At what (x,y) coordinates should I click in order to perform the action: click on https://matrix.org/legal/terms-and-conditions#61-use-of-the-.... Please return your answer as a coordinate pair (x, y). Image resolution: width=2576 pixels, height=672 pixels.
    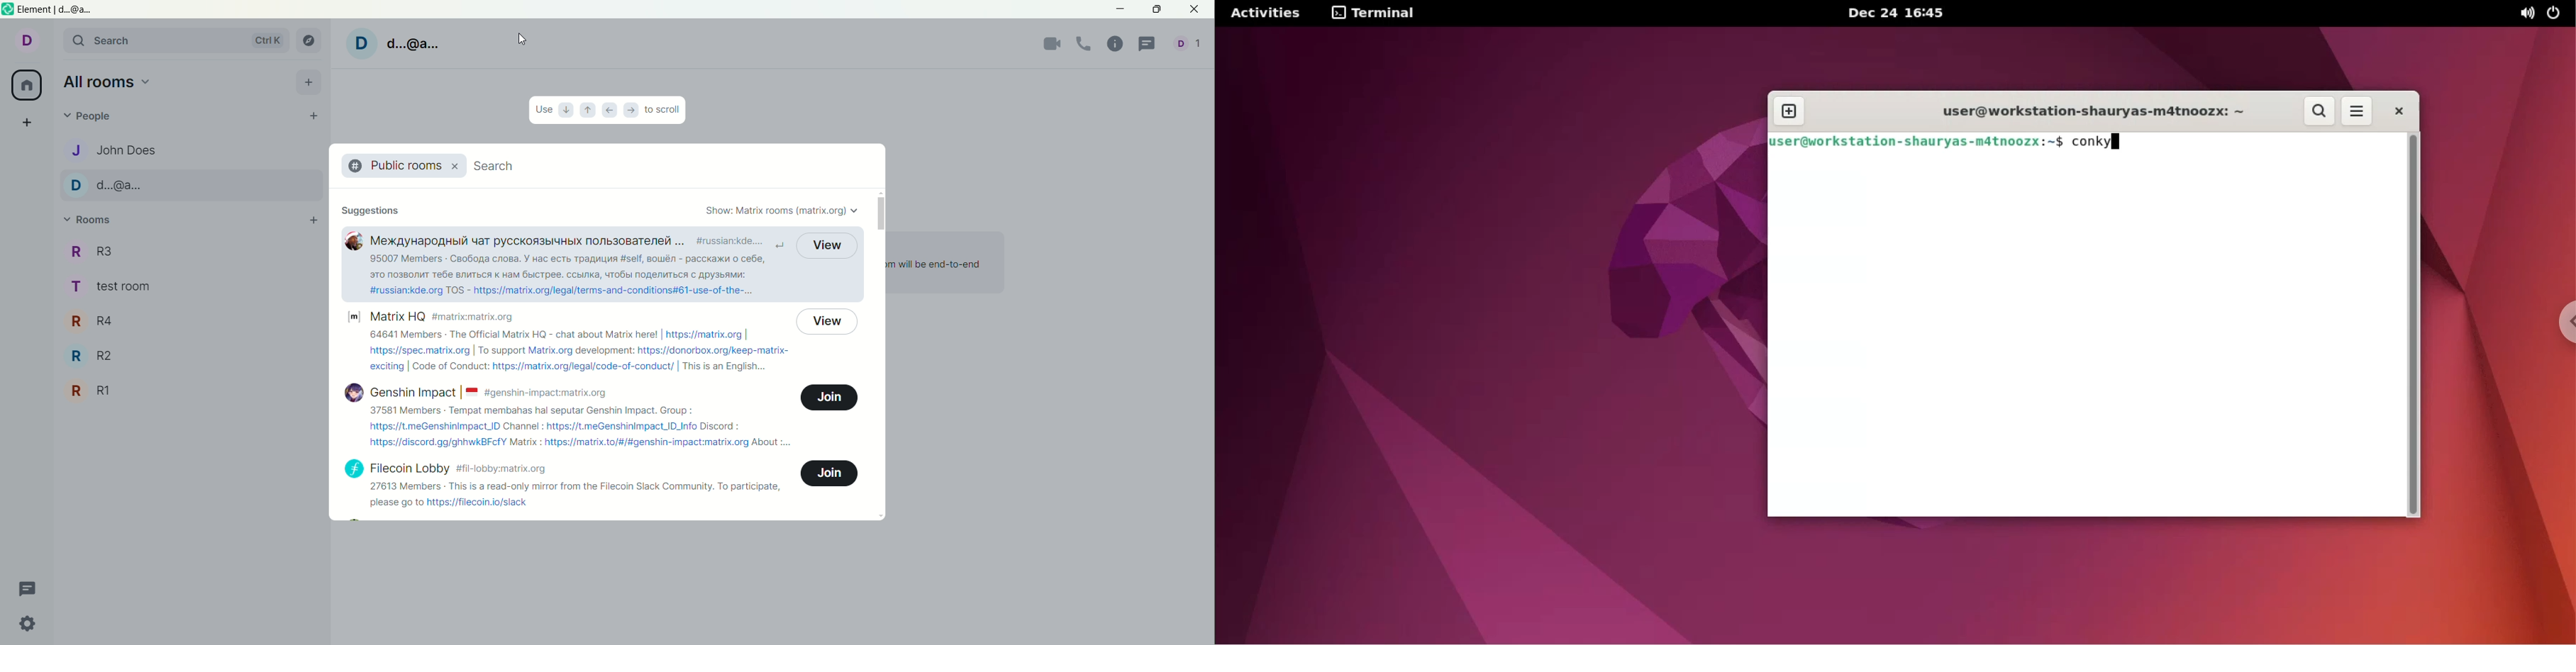
    Looking at the image, I should click on (614, 290).